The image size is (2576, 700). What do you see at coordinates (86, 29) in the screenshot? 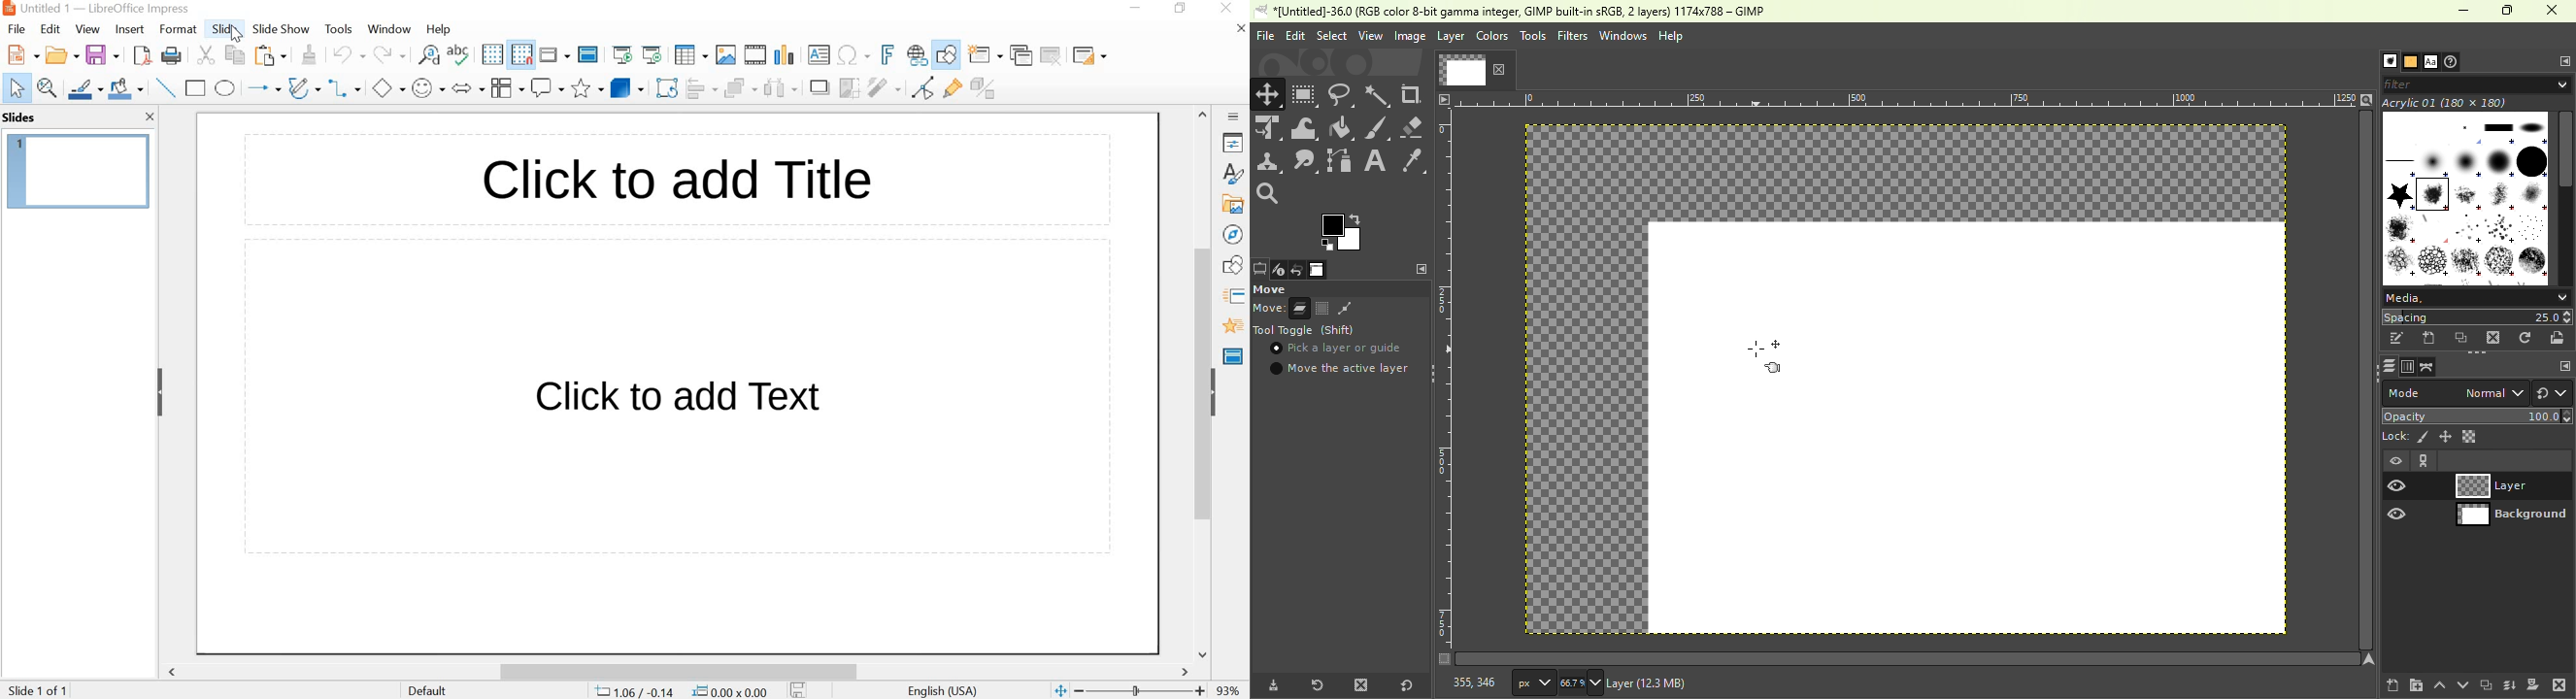
I see `VIEW` at bounding box center [86, 29].